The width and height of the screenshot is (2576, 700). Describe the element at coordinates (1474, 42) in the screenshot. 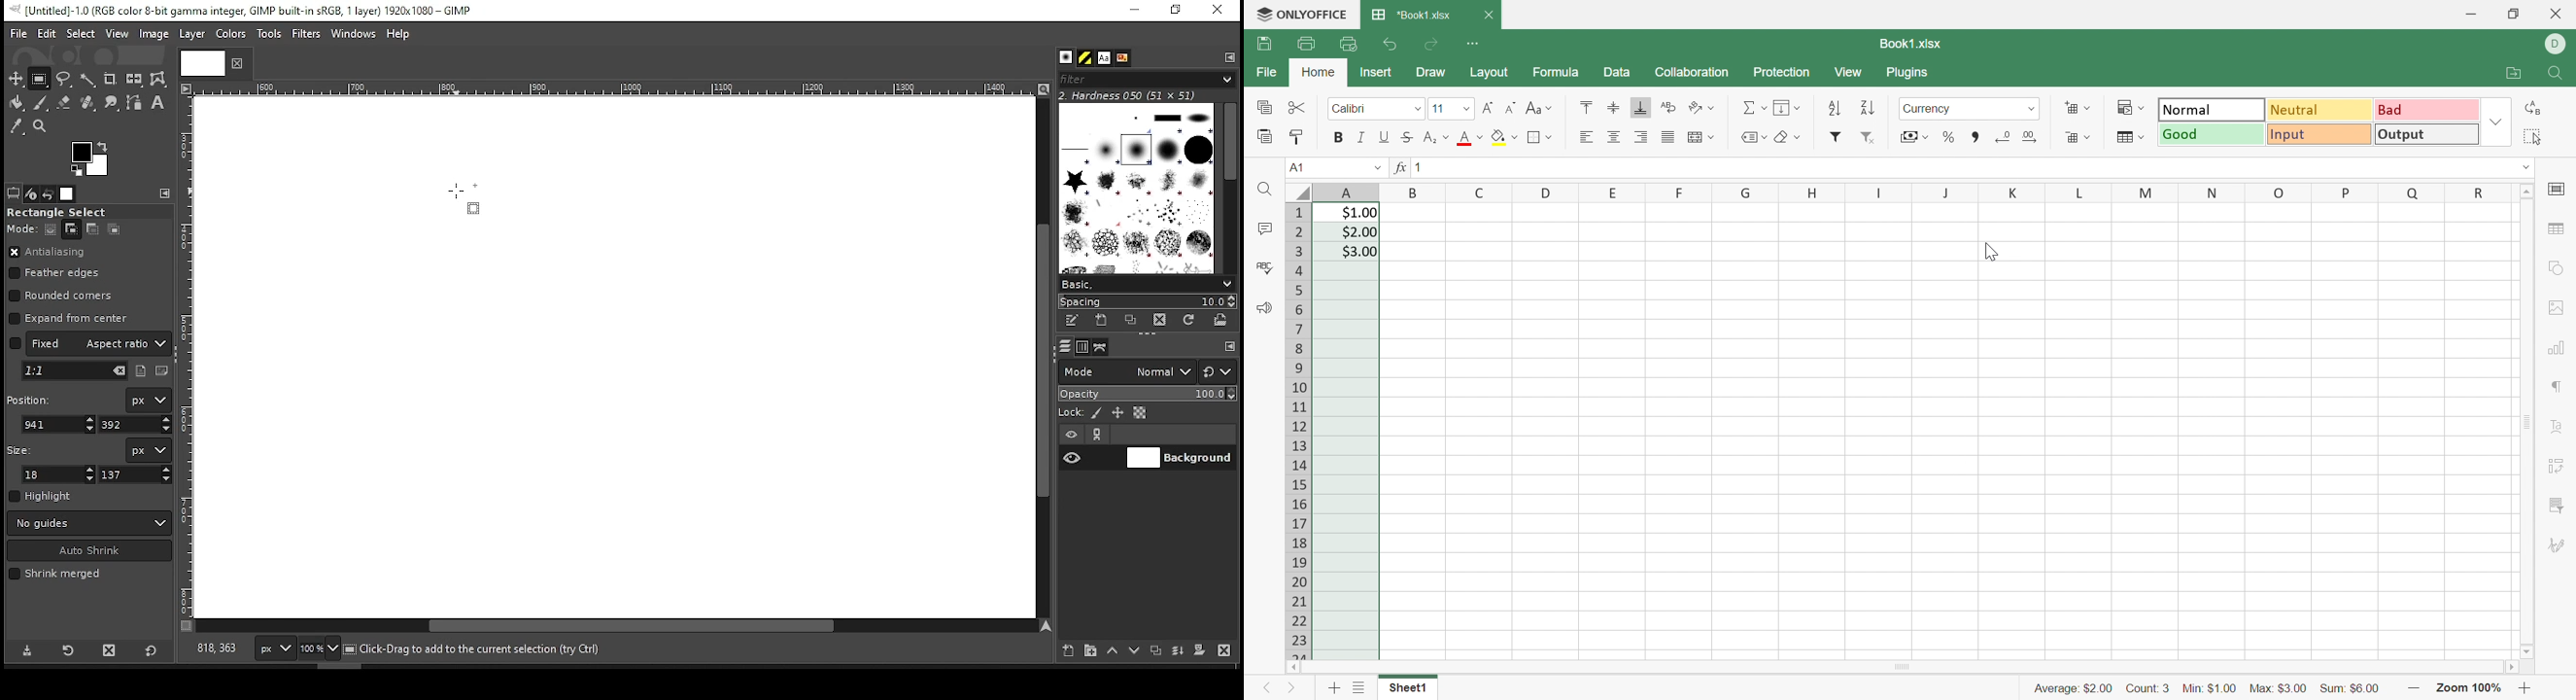

I see `Customize Quick Access Toolbar` at that location.